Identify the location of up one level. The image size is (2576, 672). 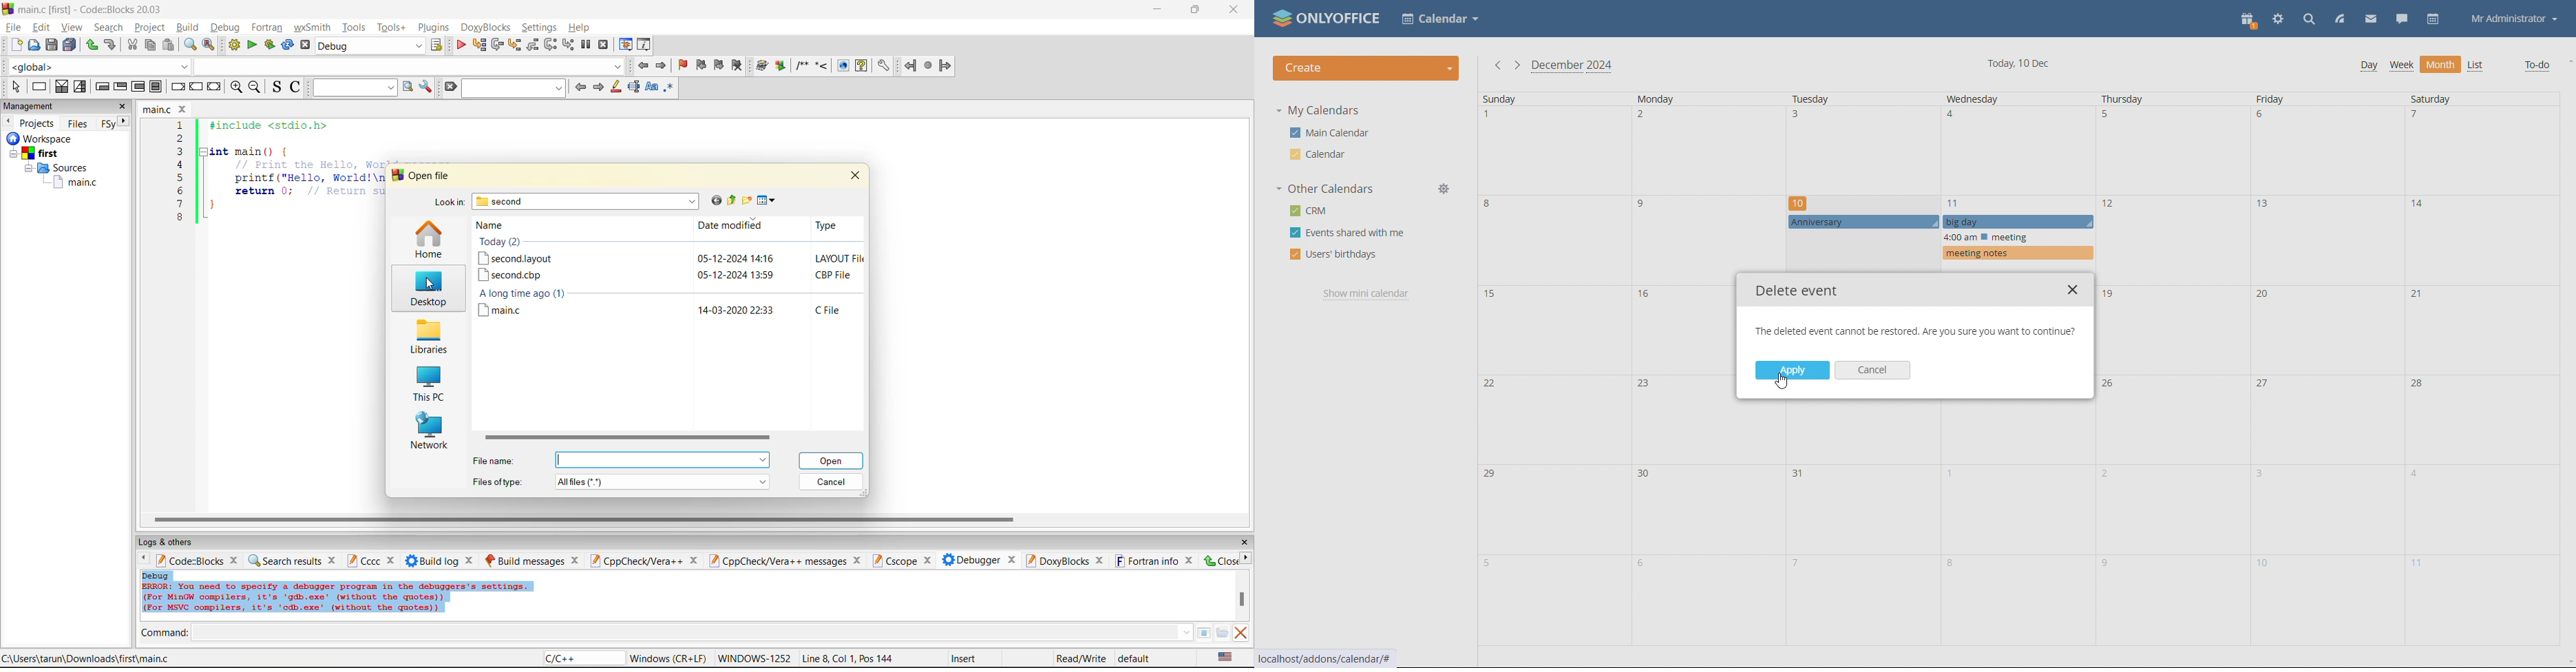
(731, 201).